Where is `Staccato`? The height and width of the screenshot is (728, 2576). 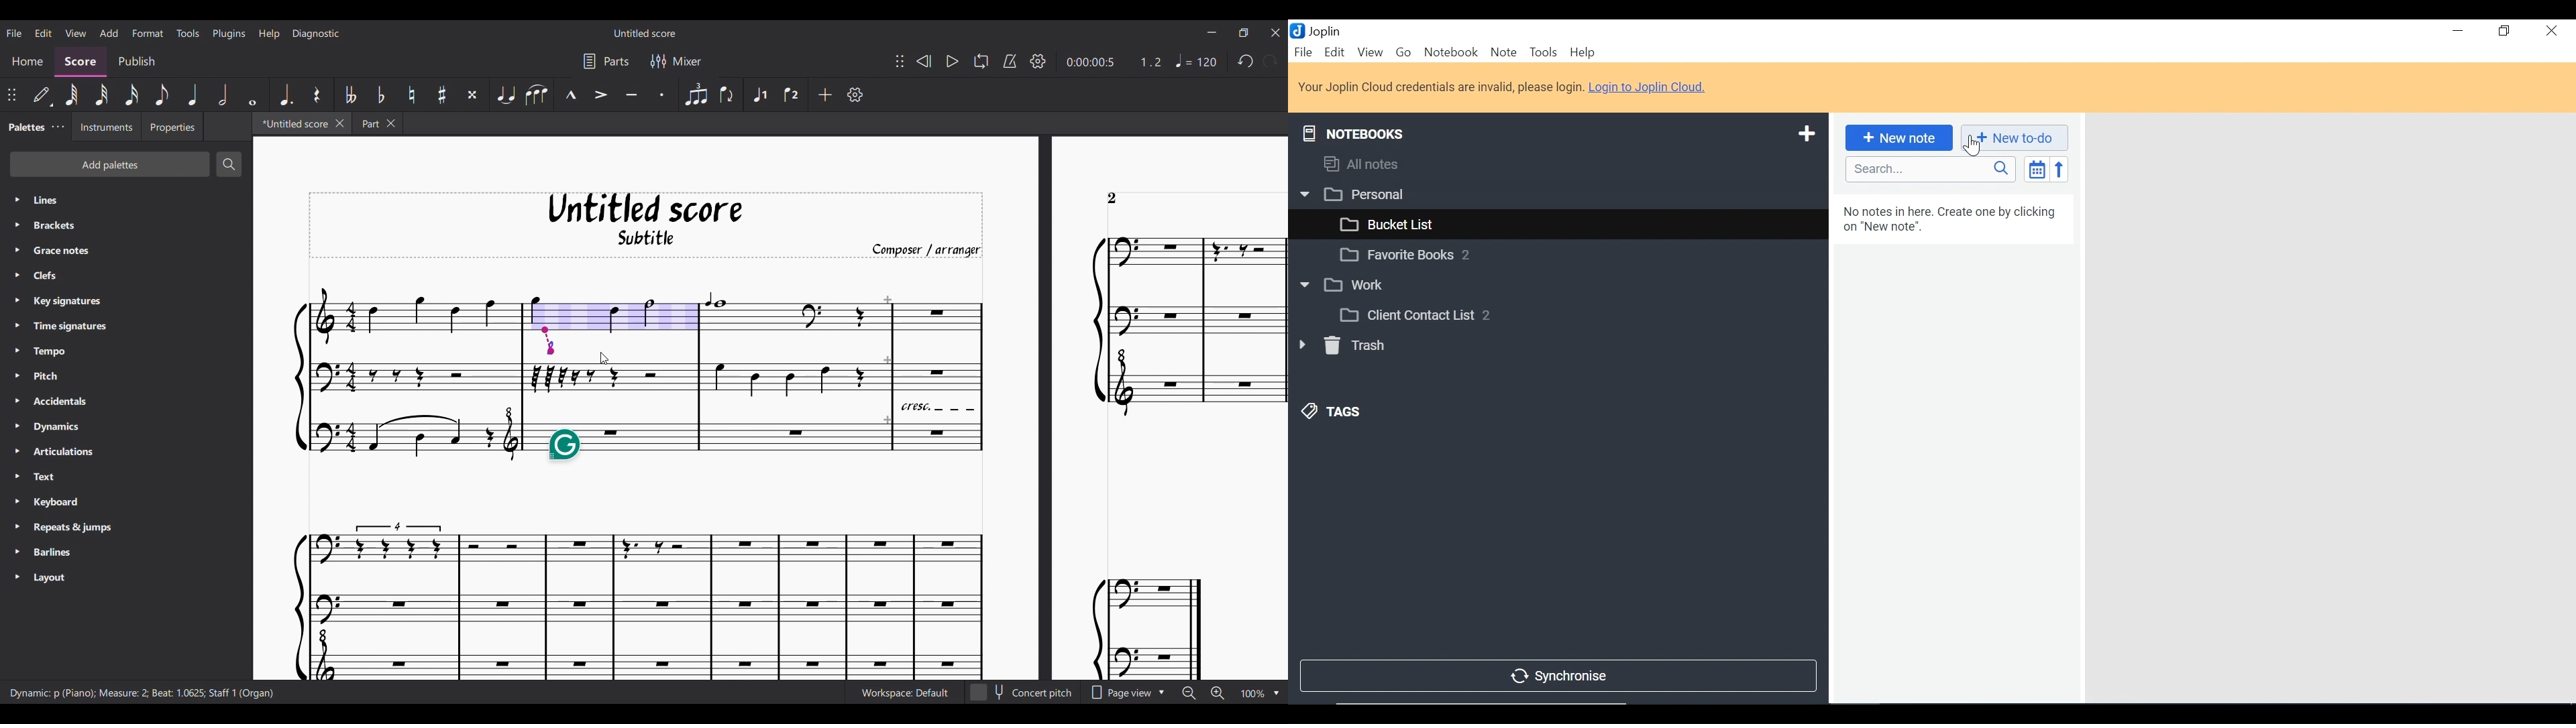 Staccato is located at coordinates (663, 94).